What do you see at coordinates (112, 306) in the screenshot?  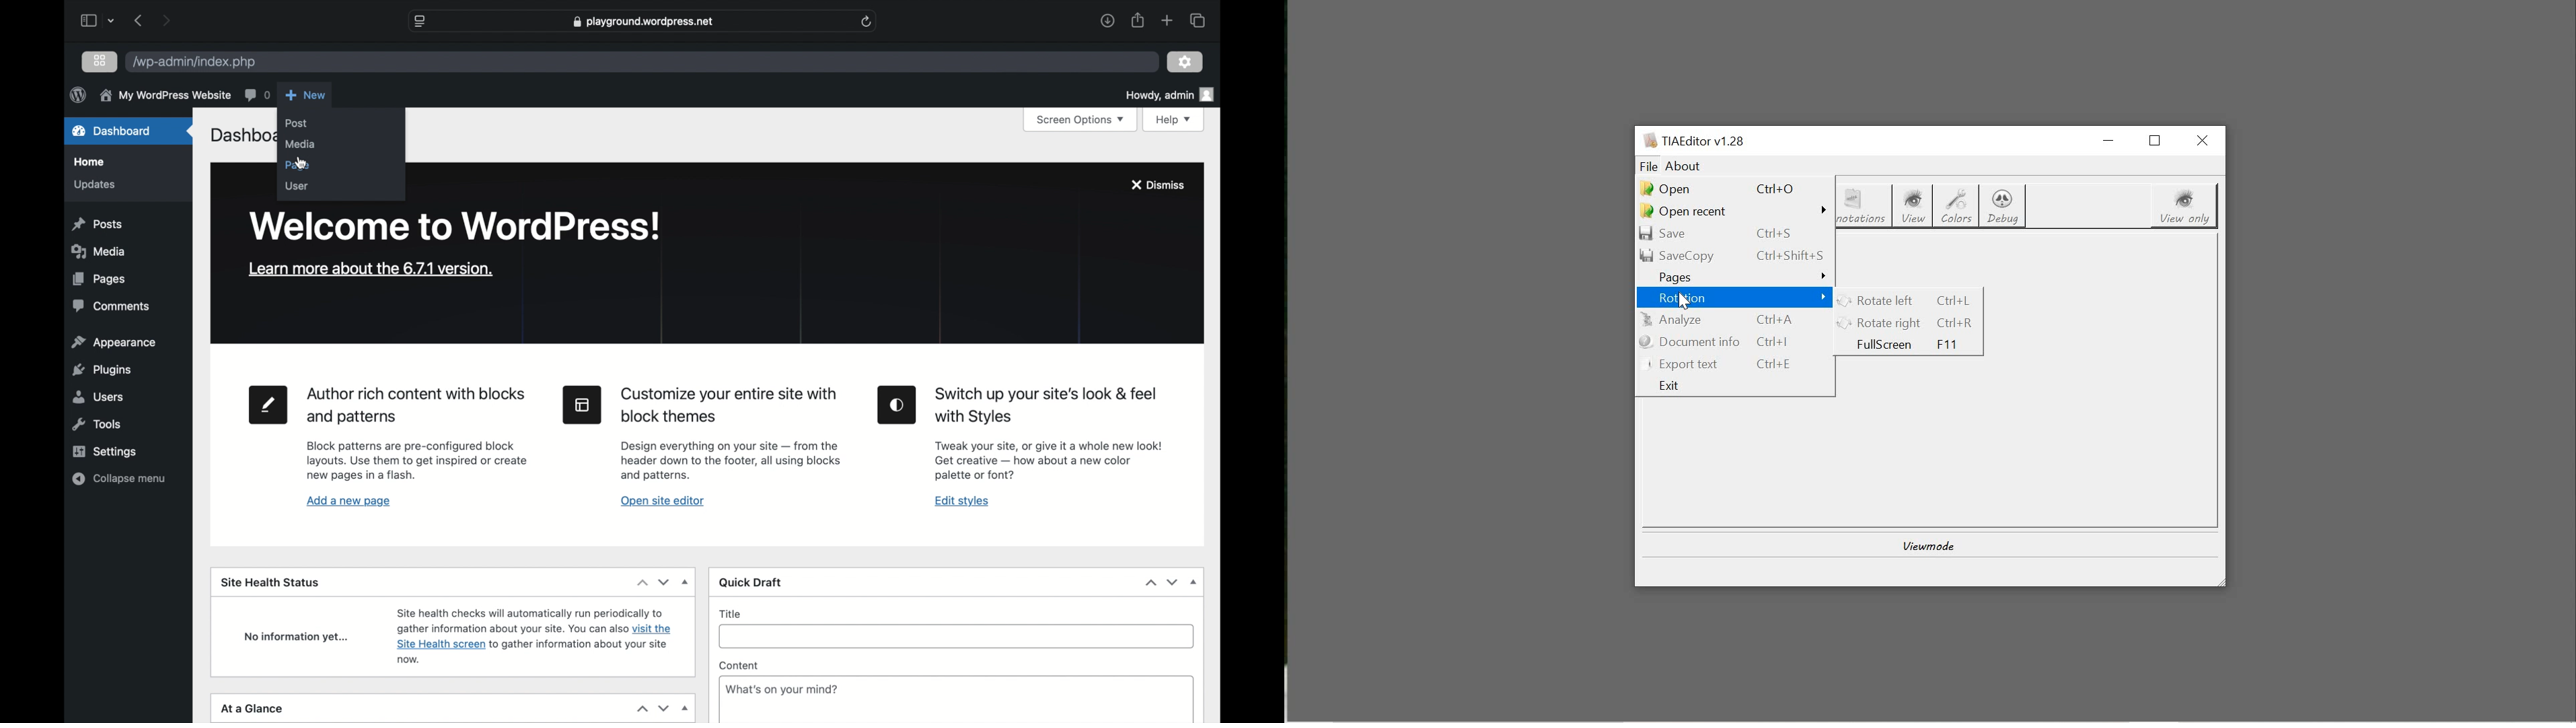 I see `comments` at bounding box center [112, 306].